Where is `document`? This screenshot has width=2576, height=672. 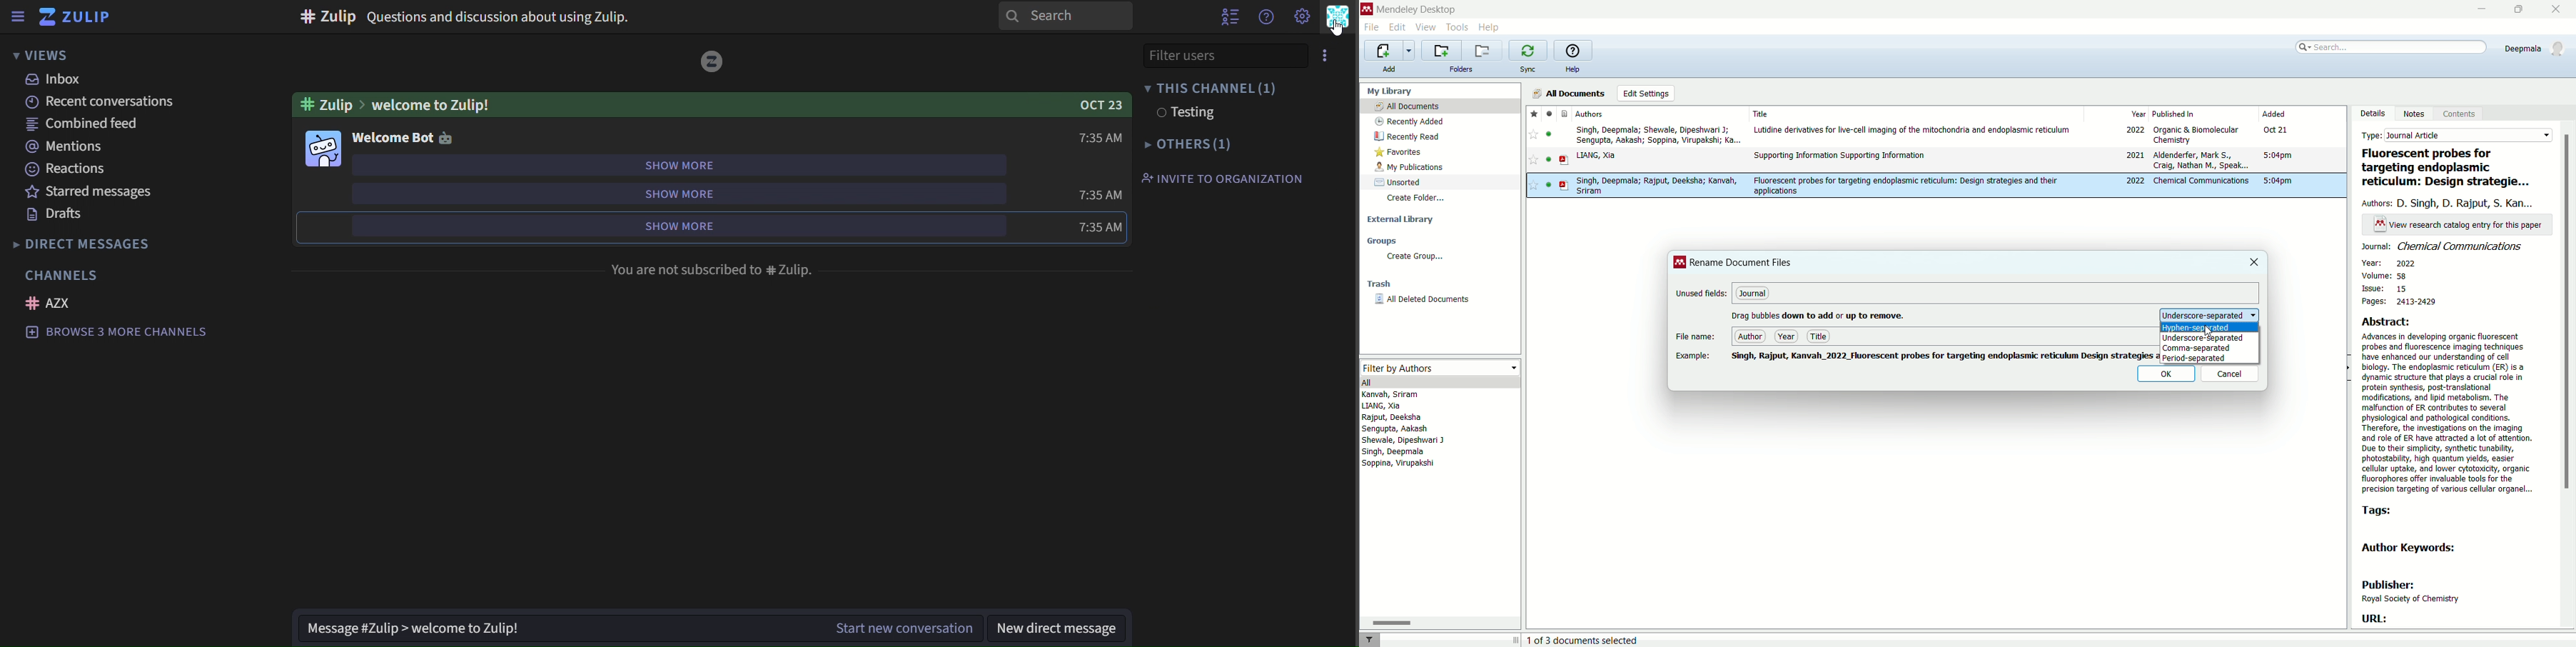 document is located at coordinates (1566, 185).